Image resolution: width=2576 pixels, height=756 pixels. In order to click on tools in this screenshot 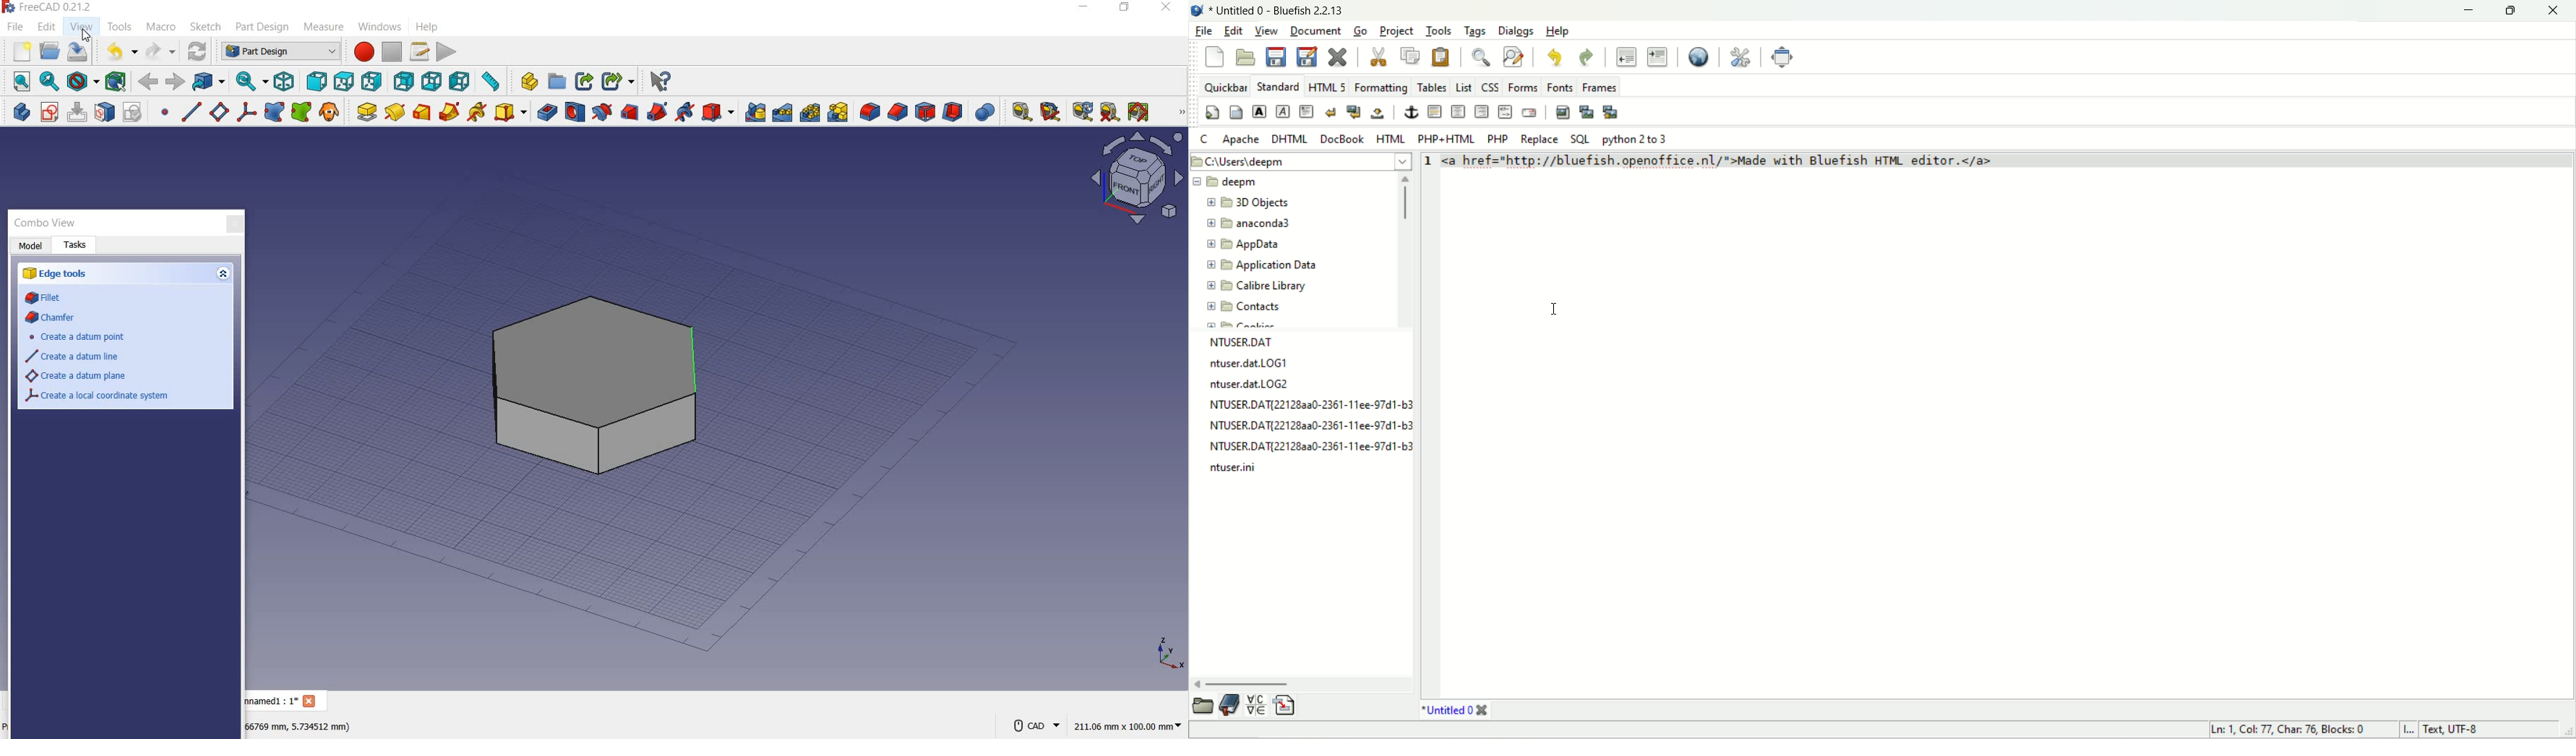, I will do `click(121, 28)`.